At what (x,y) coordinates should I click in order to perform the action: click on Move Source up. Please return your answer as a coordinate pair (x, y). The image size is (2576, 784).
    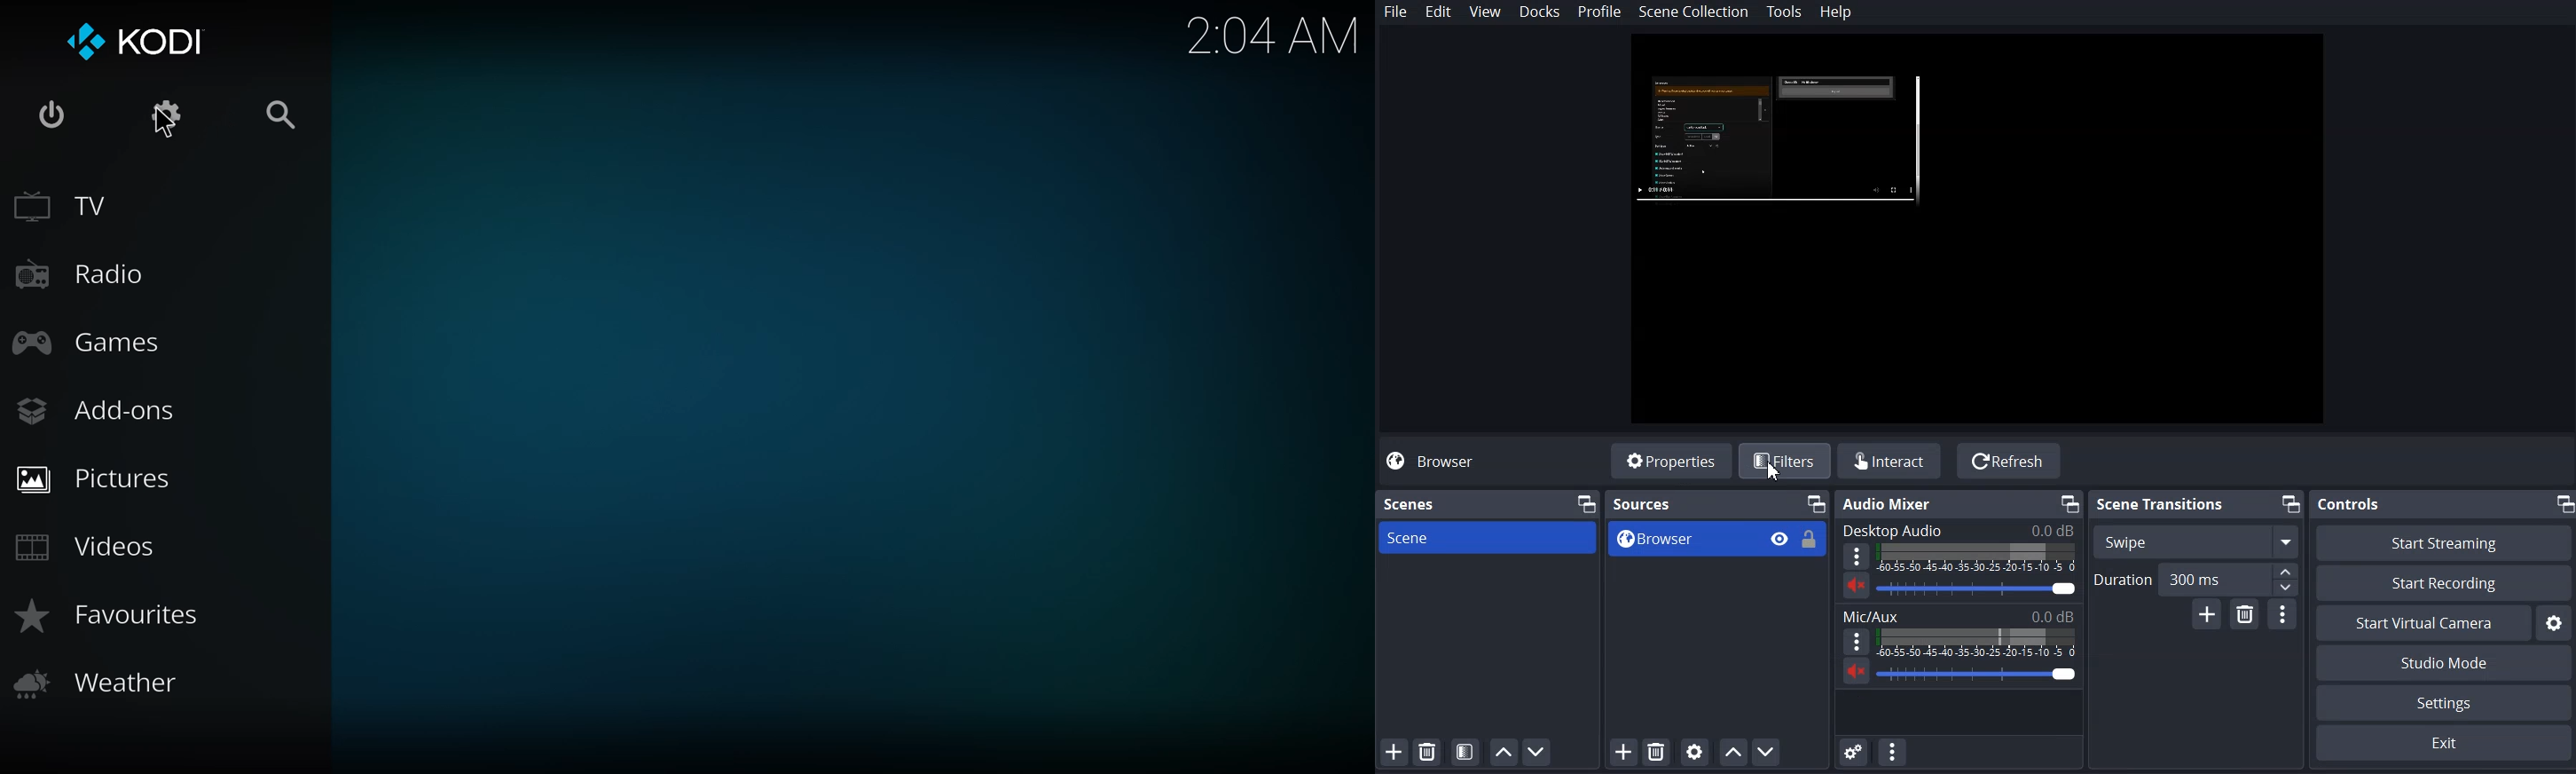
    Looking at the image, I should click on (1733, 752).